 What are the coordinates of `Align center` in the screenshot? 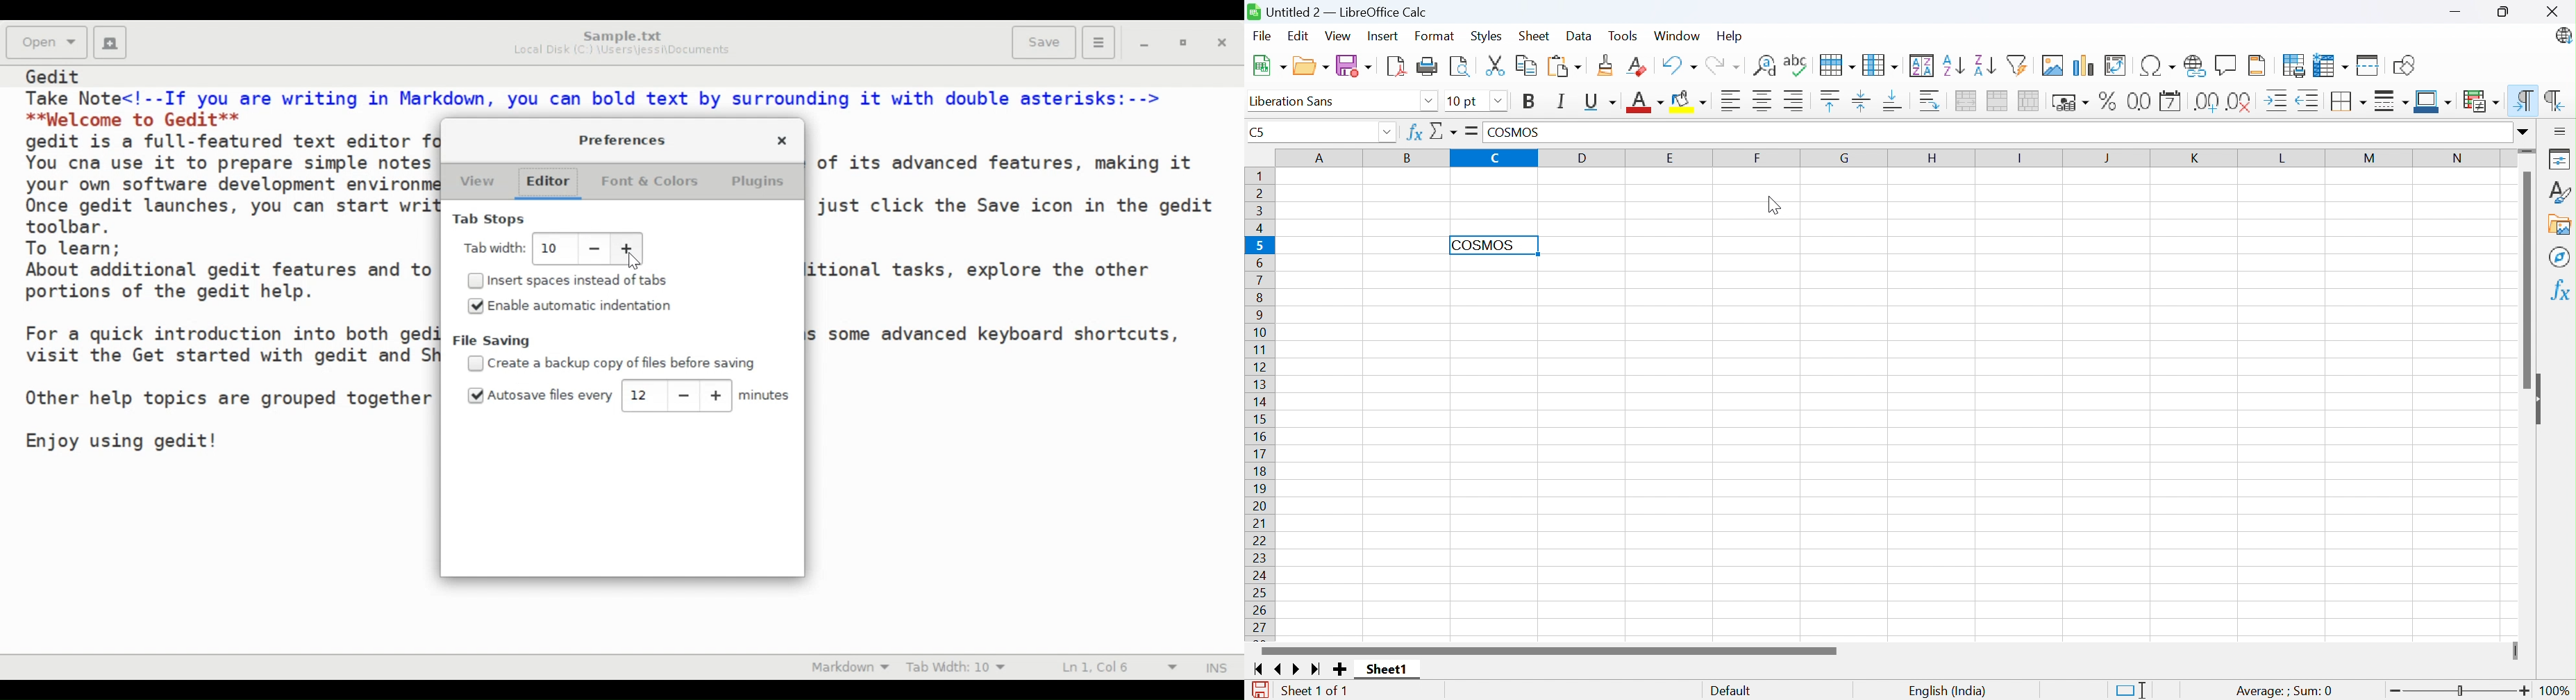 It's located at (1764, 101).